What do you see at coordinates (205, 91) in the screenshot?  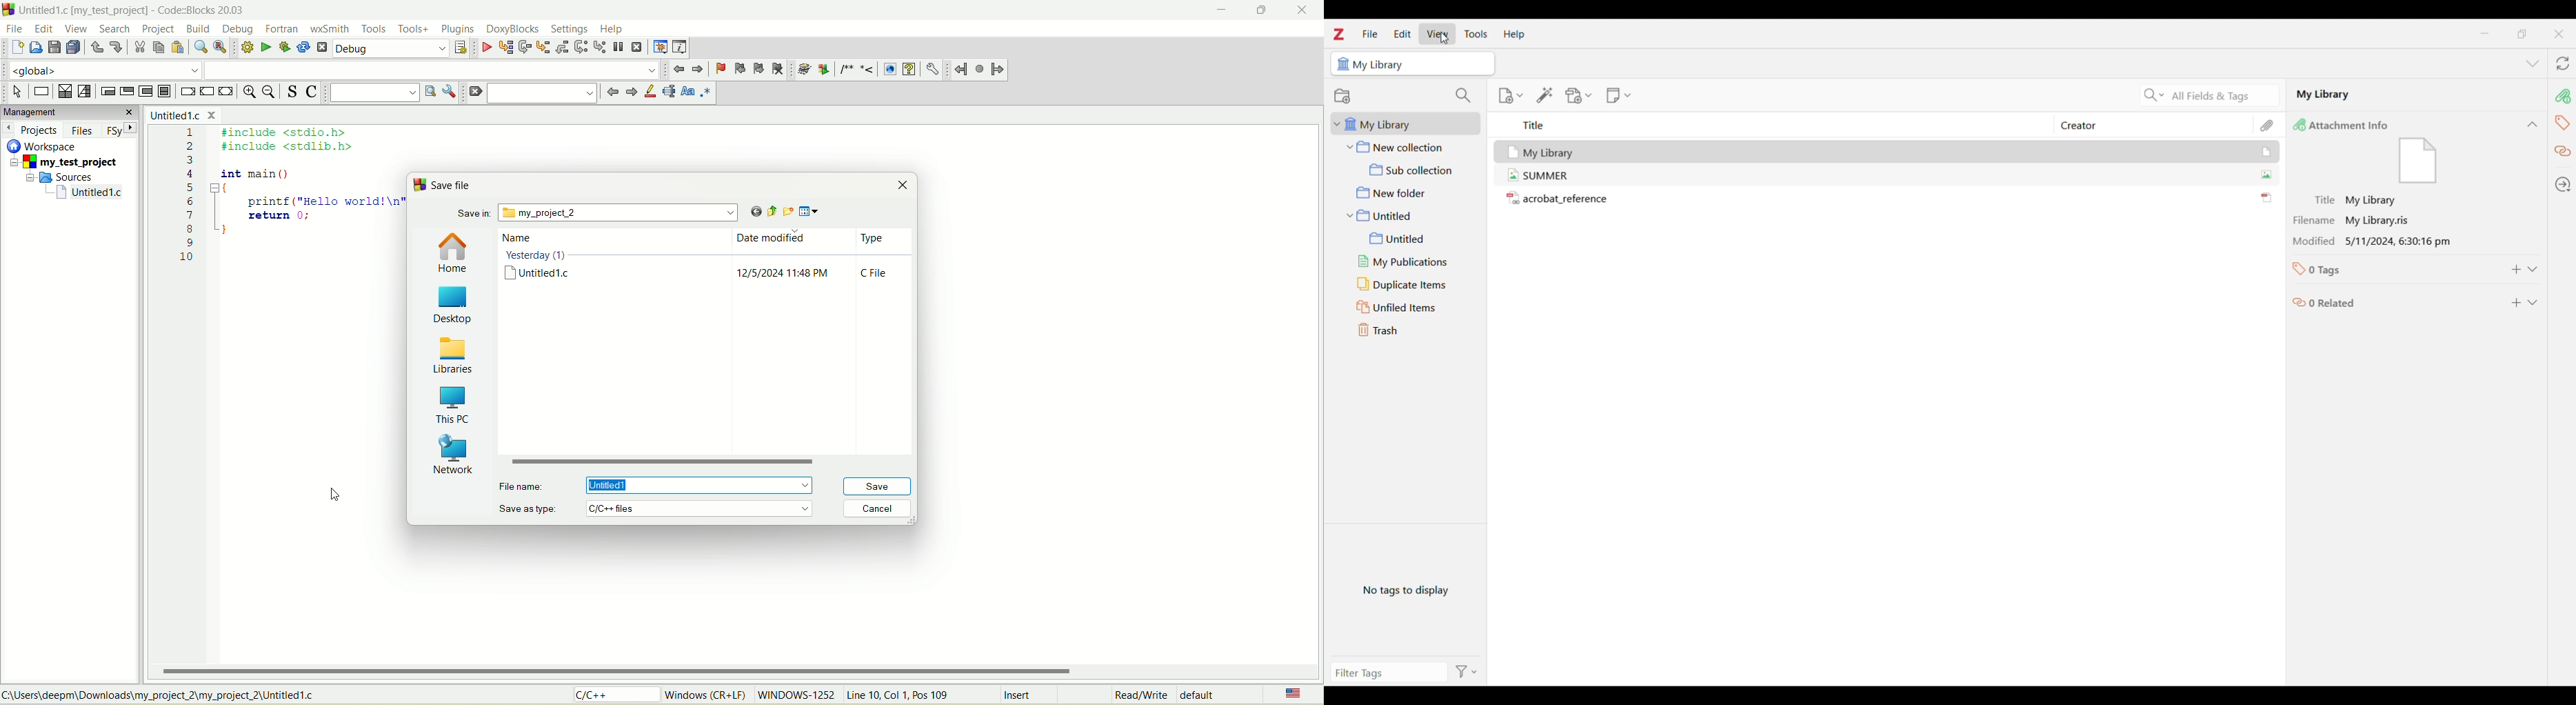 I see `continue instruction` at bounding box center [205, 91].